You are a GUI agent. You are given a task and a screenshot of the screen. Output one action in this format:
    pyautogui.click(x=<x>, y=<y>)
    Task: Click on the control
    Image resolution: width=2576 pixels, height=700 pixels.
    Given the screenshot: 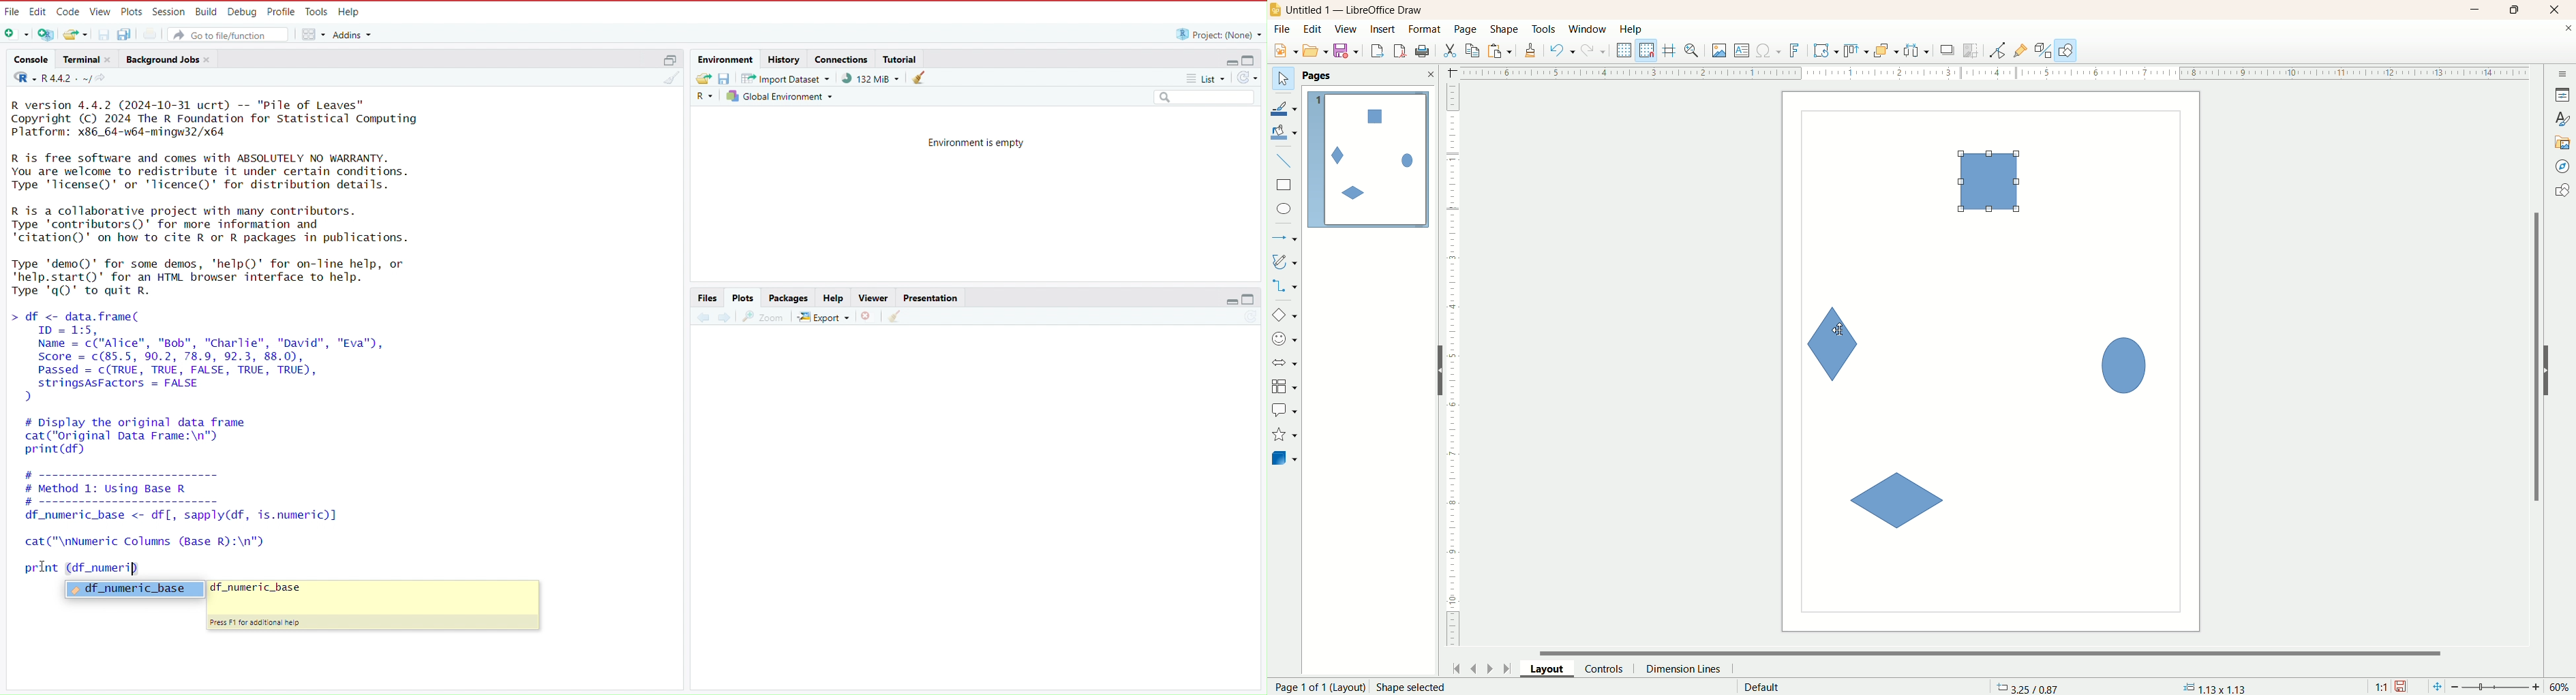 What is the action you would take?
    pyautogui.click(x=1610, y=668)
    